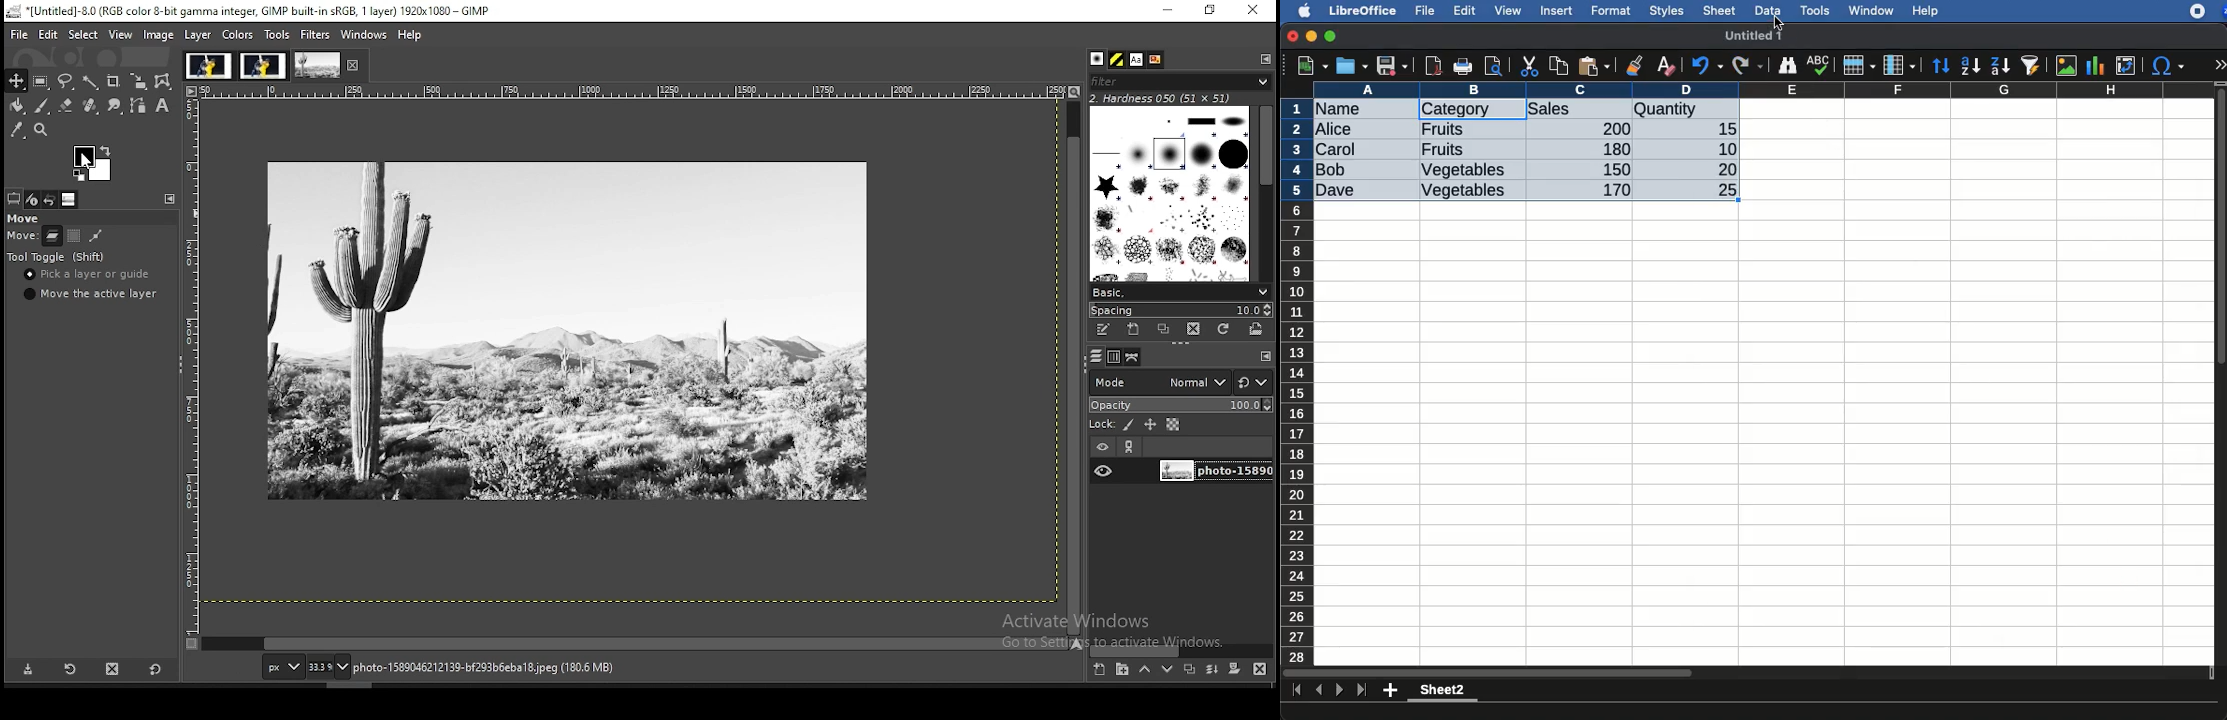 This screenshot has height=728, width=2240. What do you see at coordinates (1685, 111) in the screenshot?
I see `quantity` at bounding box center [1685, 111].